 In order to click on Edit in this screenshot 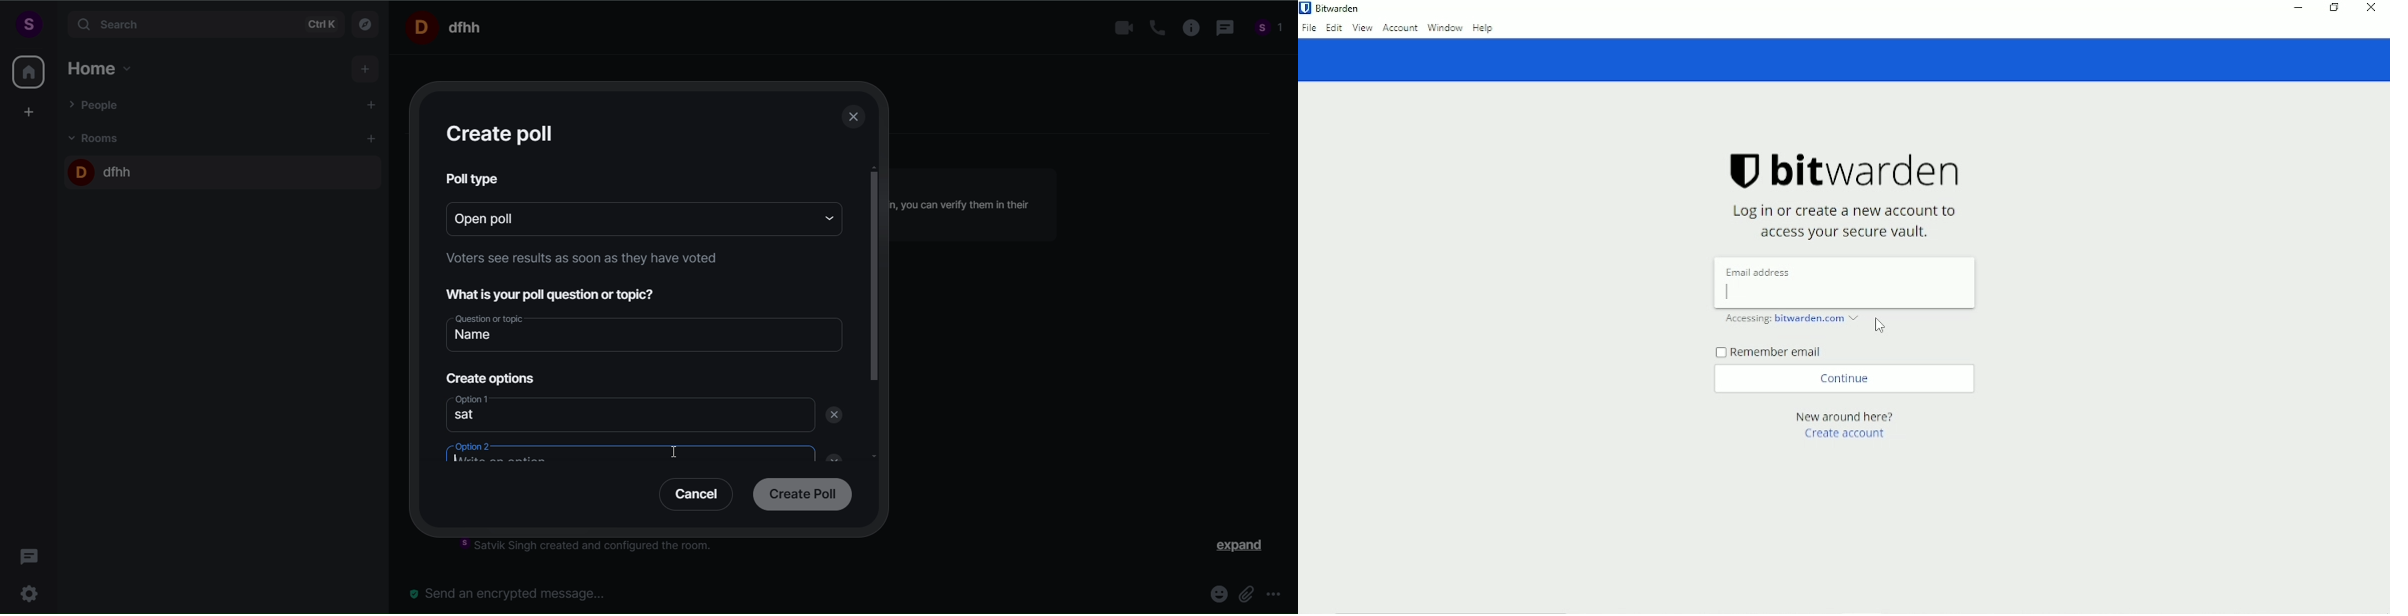, I will do `click(1334, 28)`.